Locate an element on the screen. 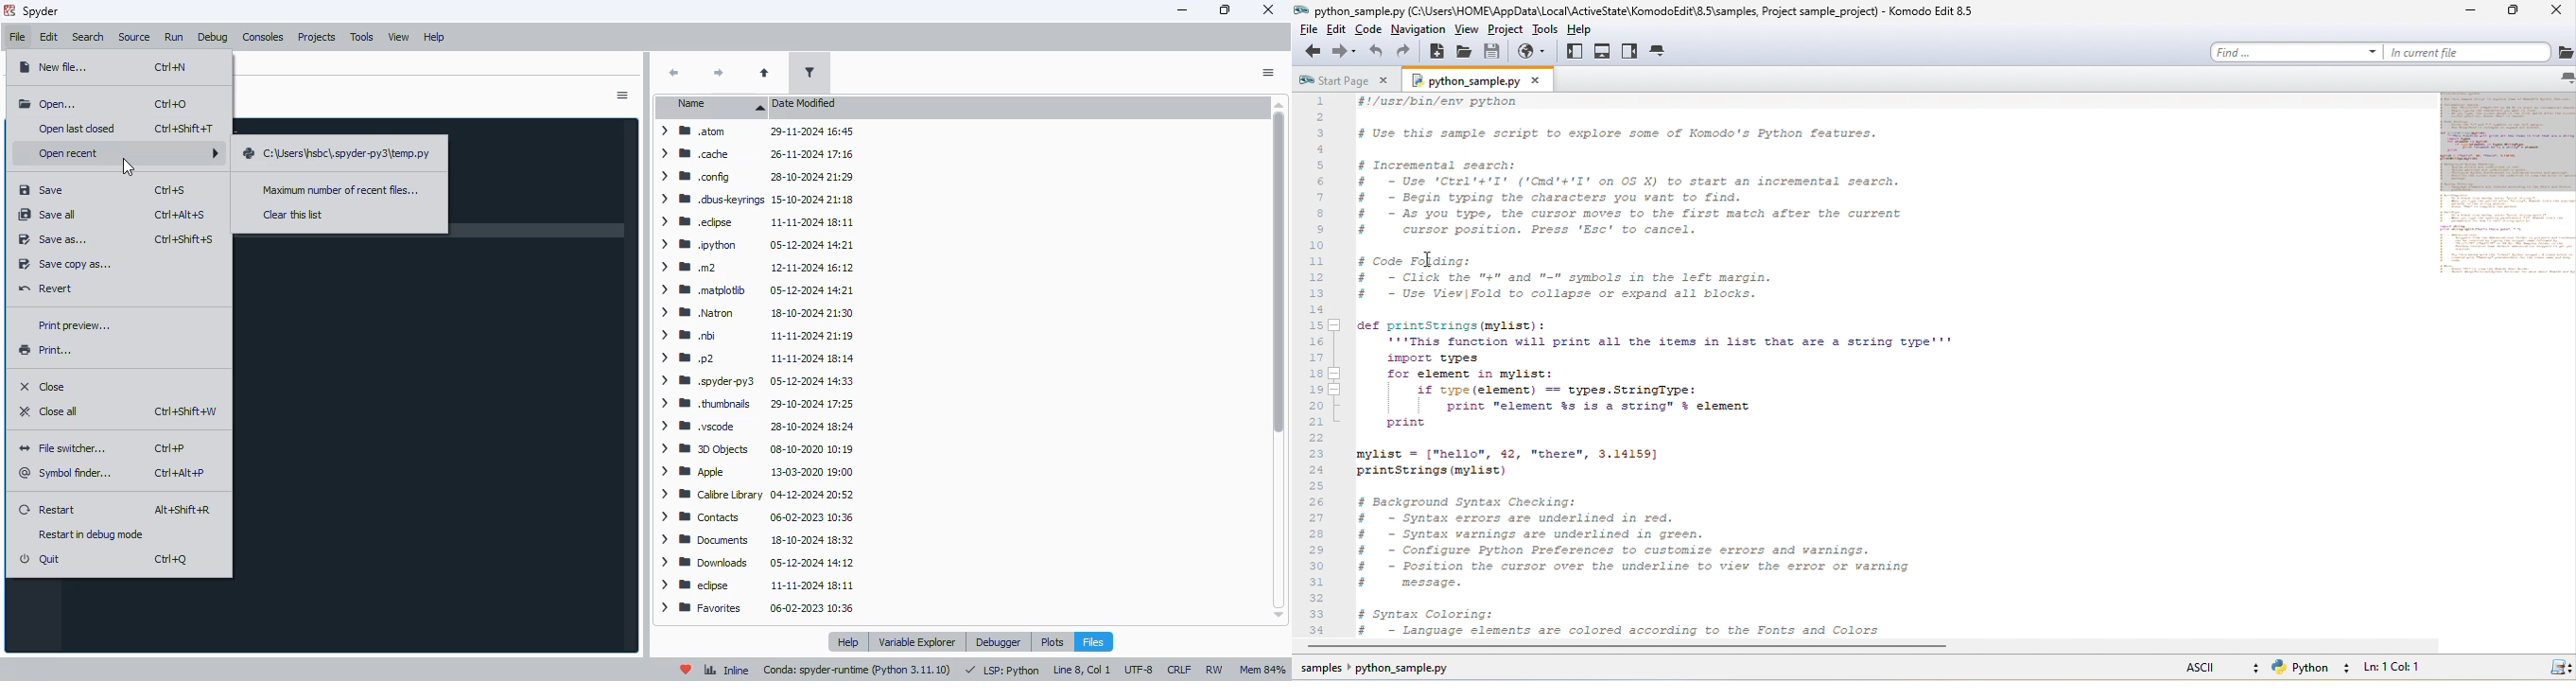  close is located at coordinates (1269, 9).